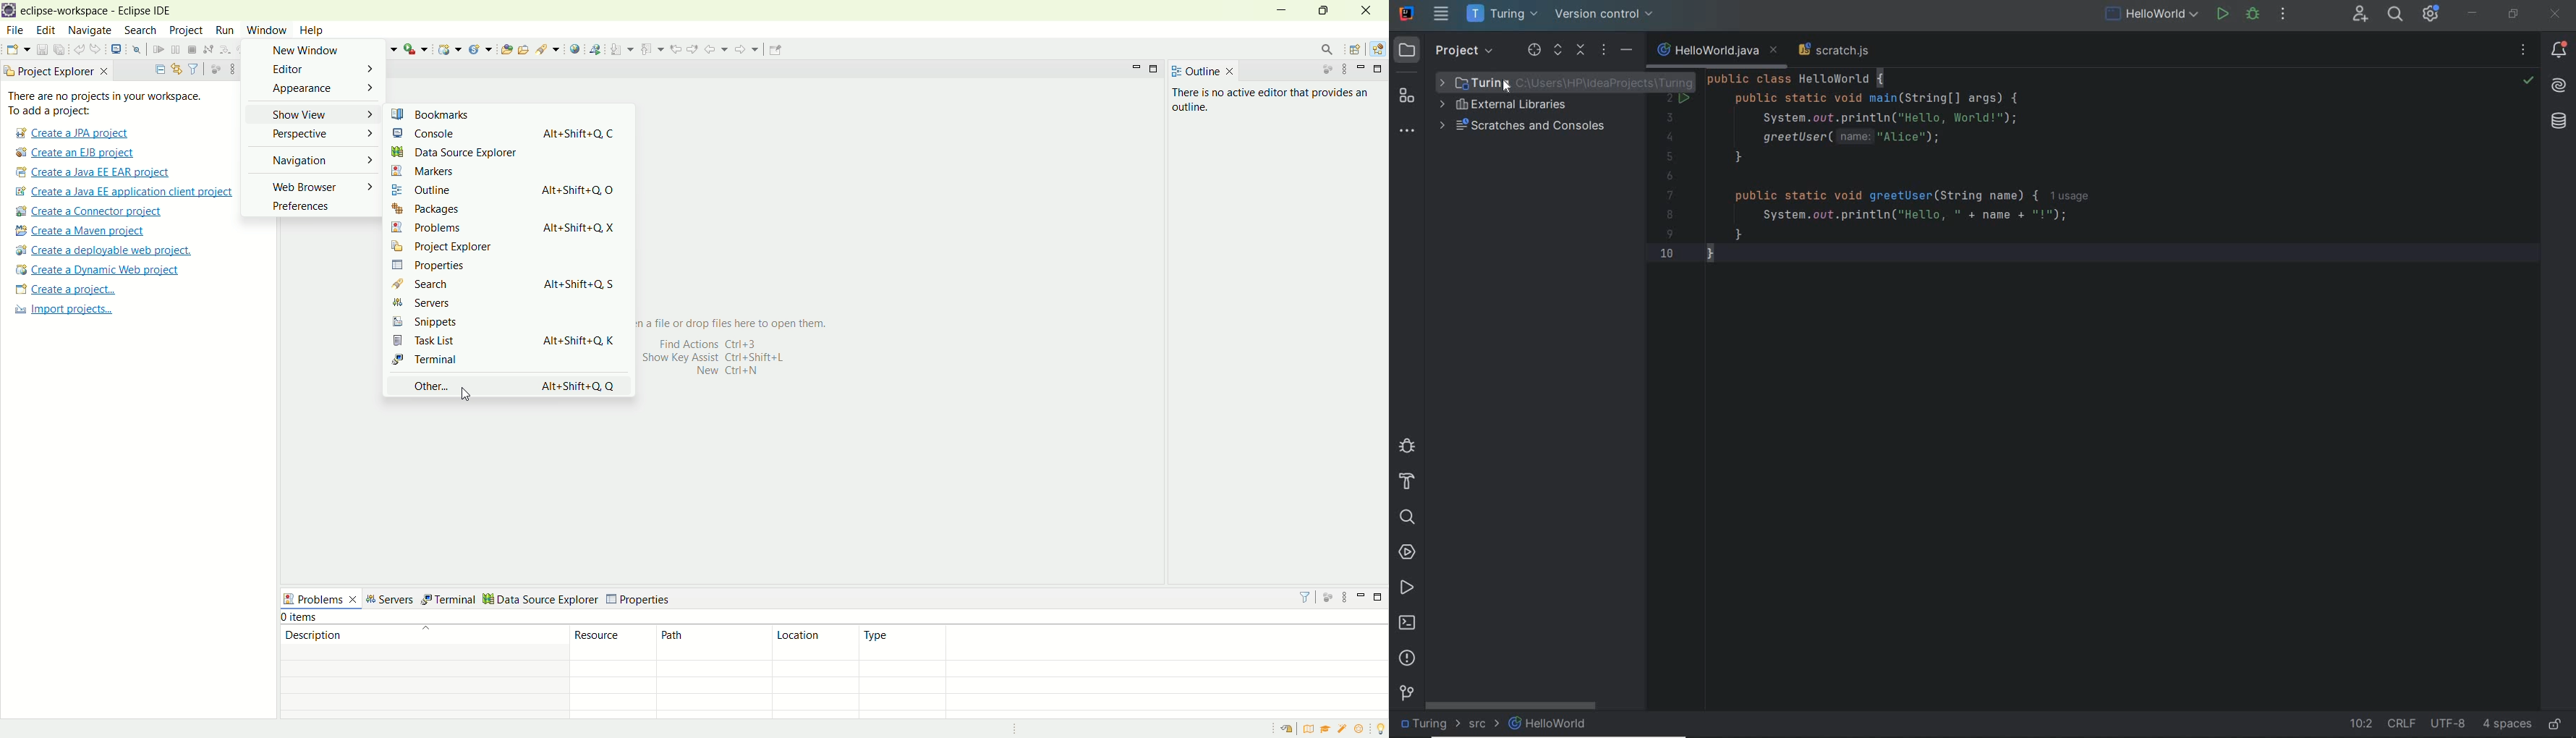 This screenshot has height=756, width=2576. Describe the element at coordinates (17, 50) in the screenshot. I see `new` at that location.